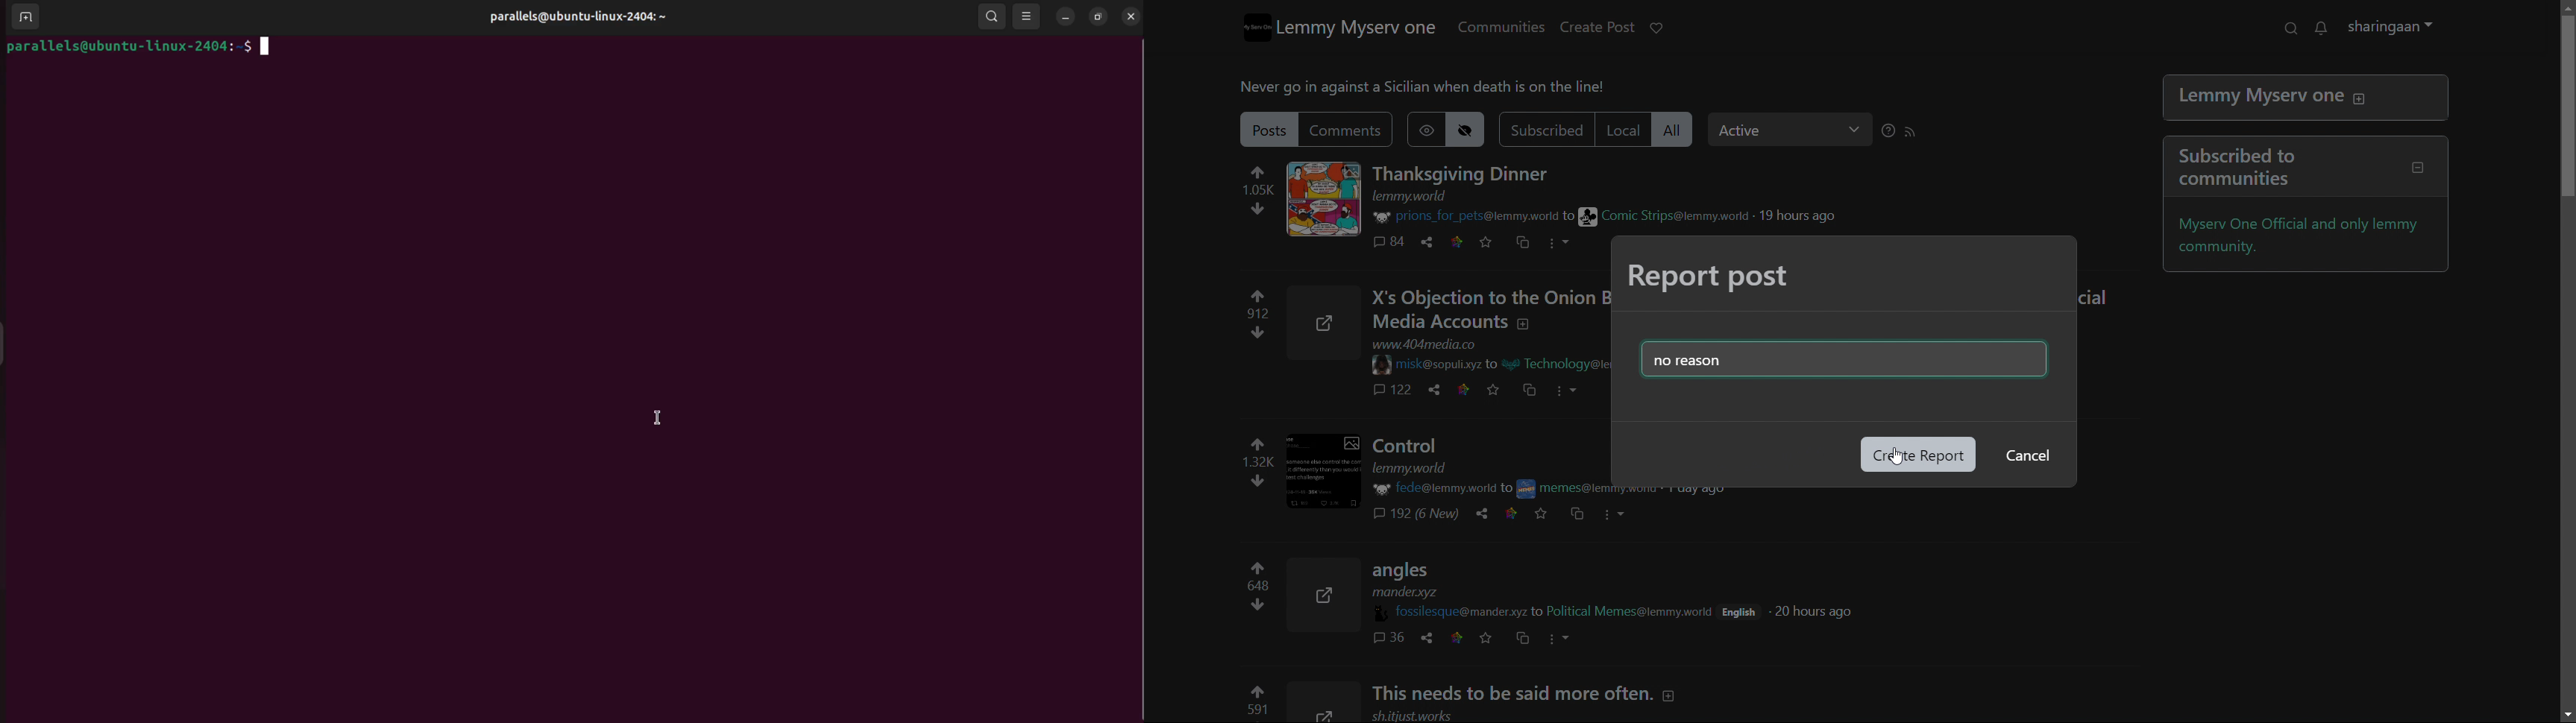 The width and height of the screenshot is (2576, 728). Describe the element at coordinates (1489, 515) in the screenshot. I see `share` at that location.